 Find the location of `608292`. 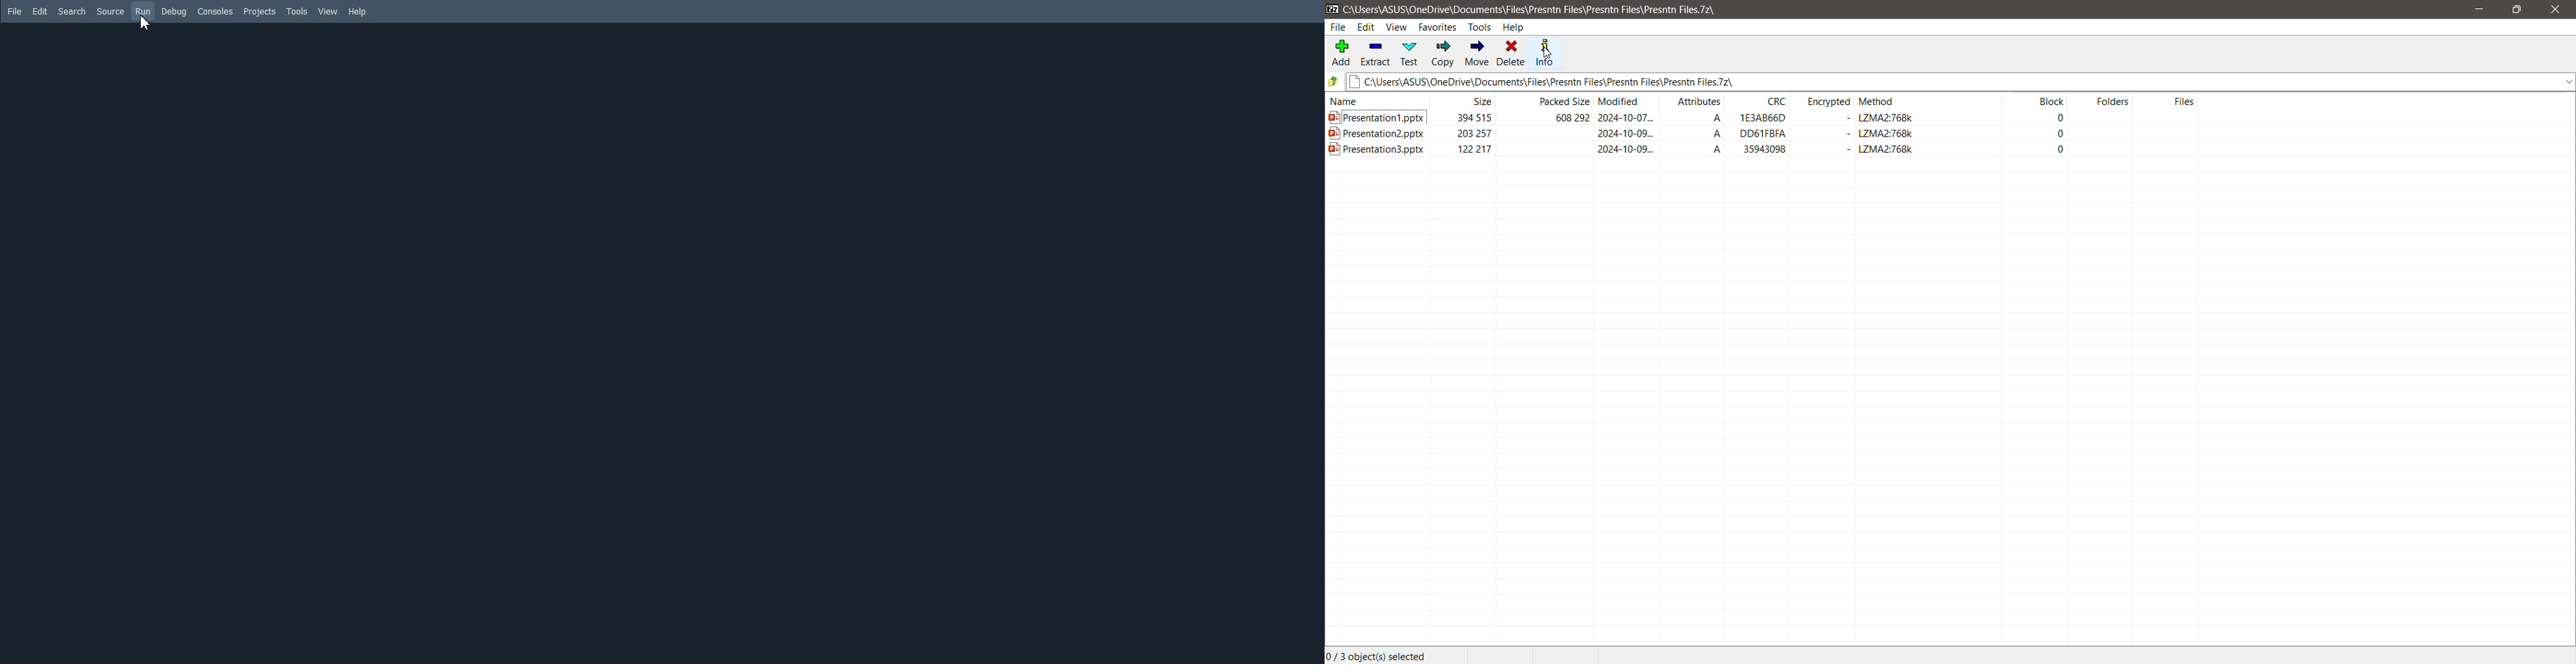

608292 is located at coordinates (1563, 118).